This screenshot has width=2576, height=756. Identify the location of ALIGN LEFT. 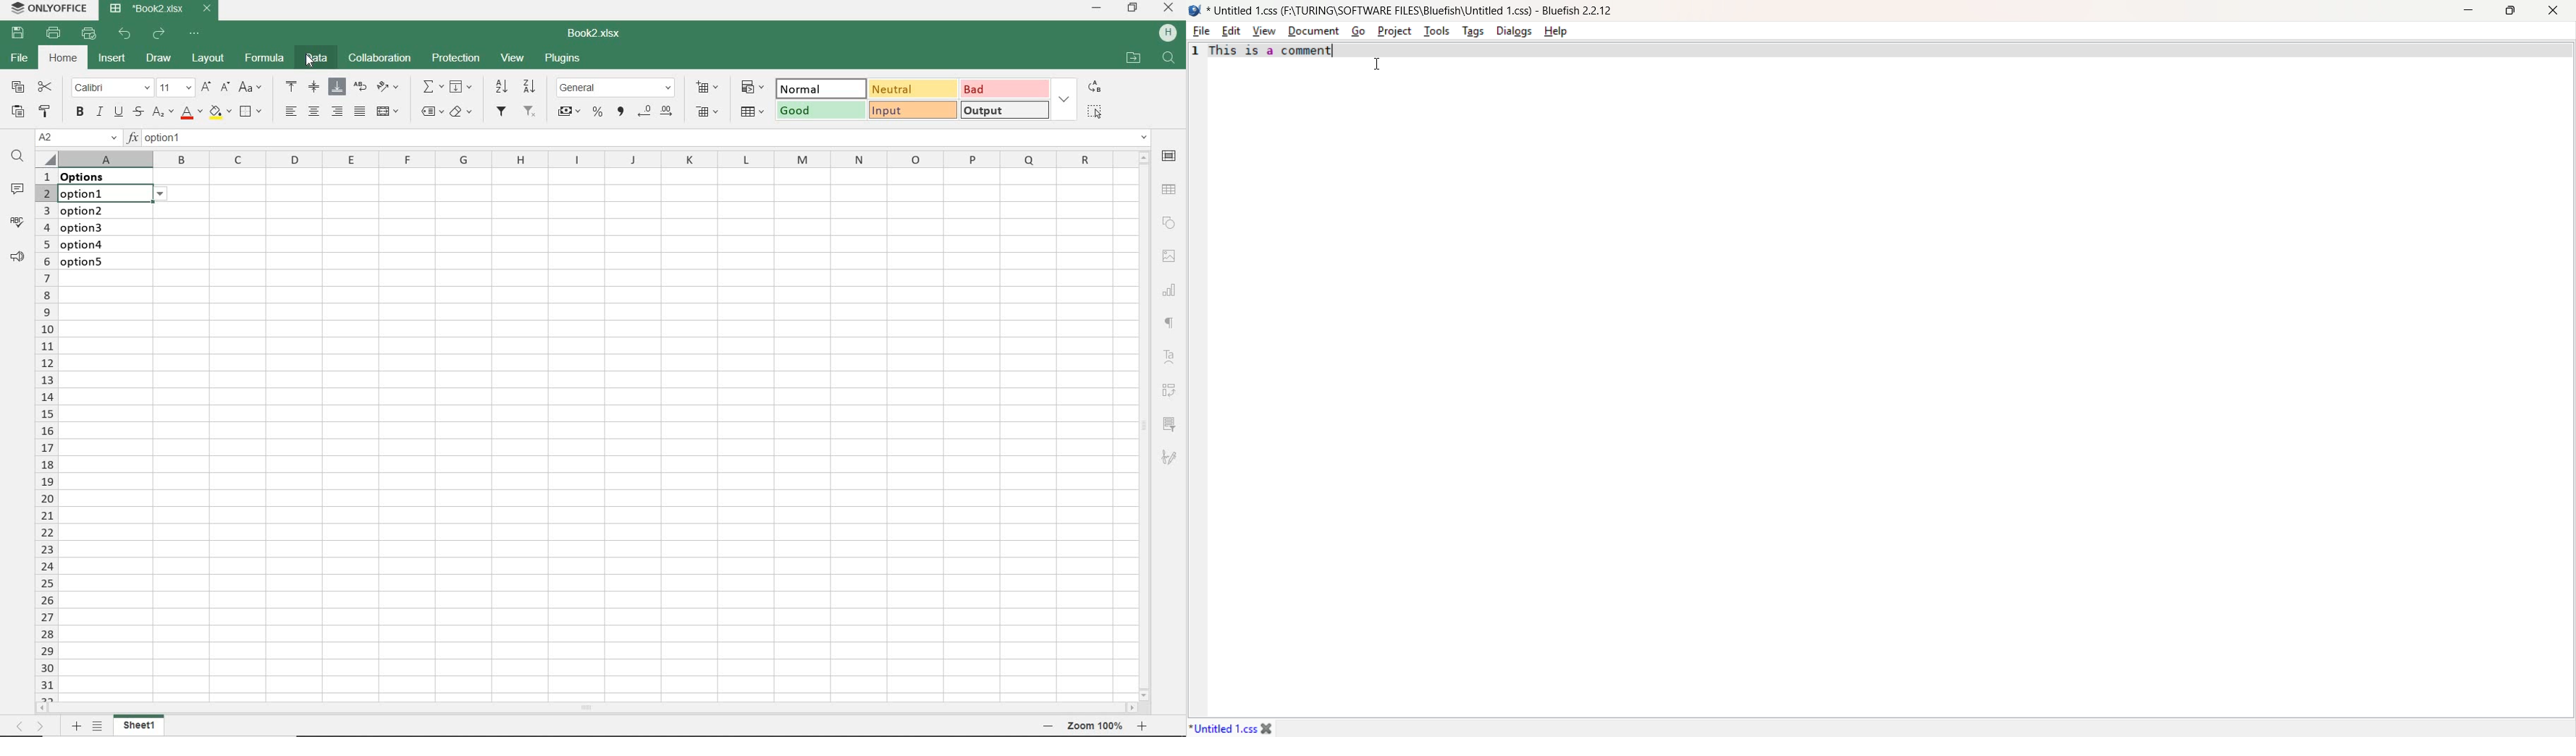
(292, 111).